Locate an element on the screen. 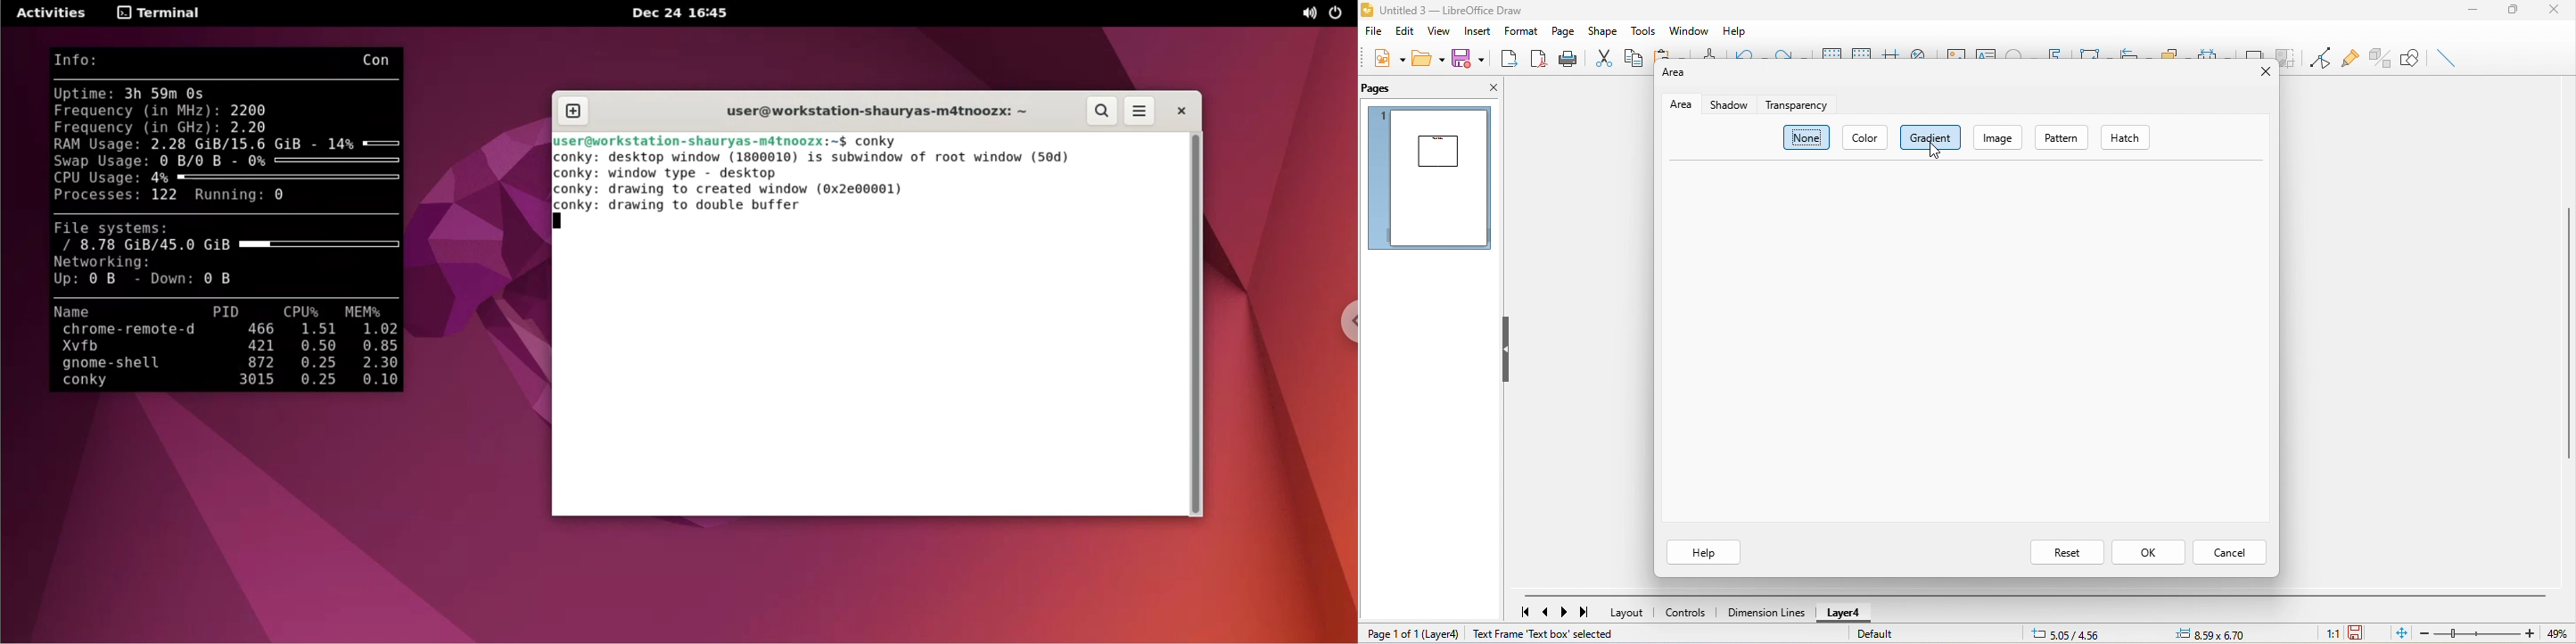 This screenshot has width=2576, height=644. horizontal scroll bar is located at coordinates (2035, 596).